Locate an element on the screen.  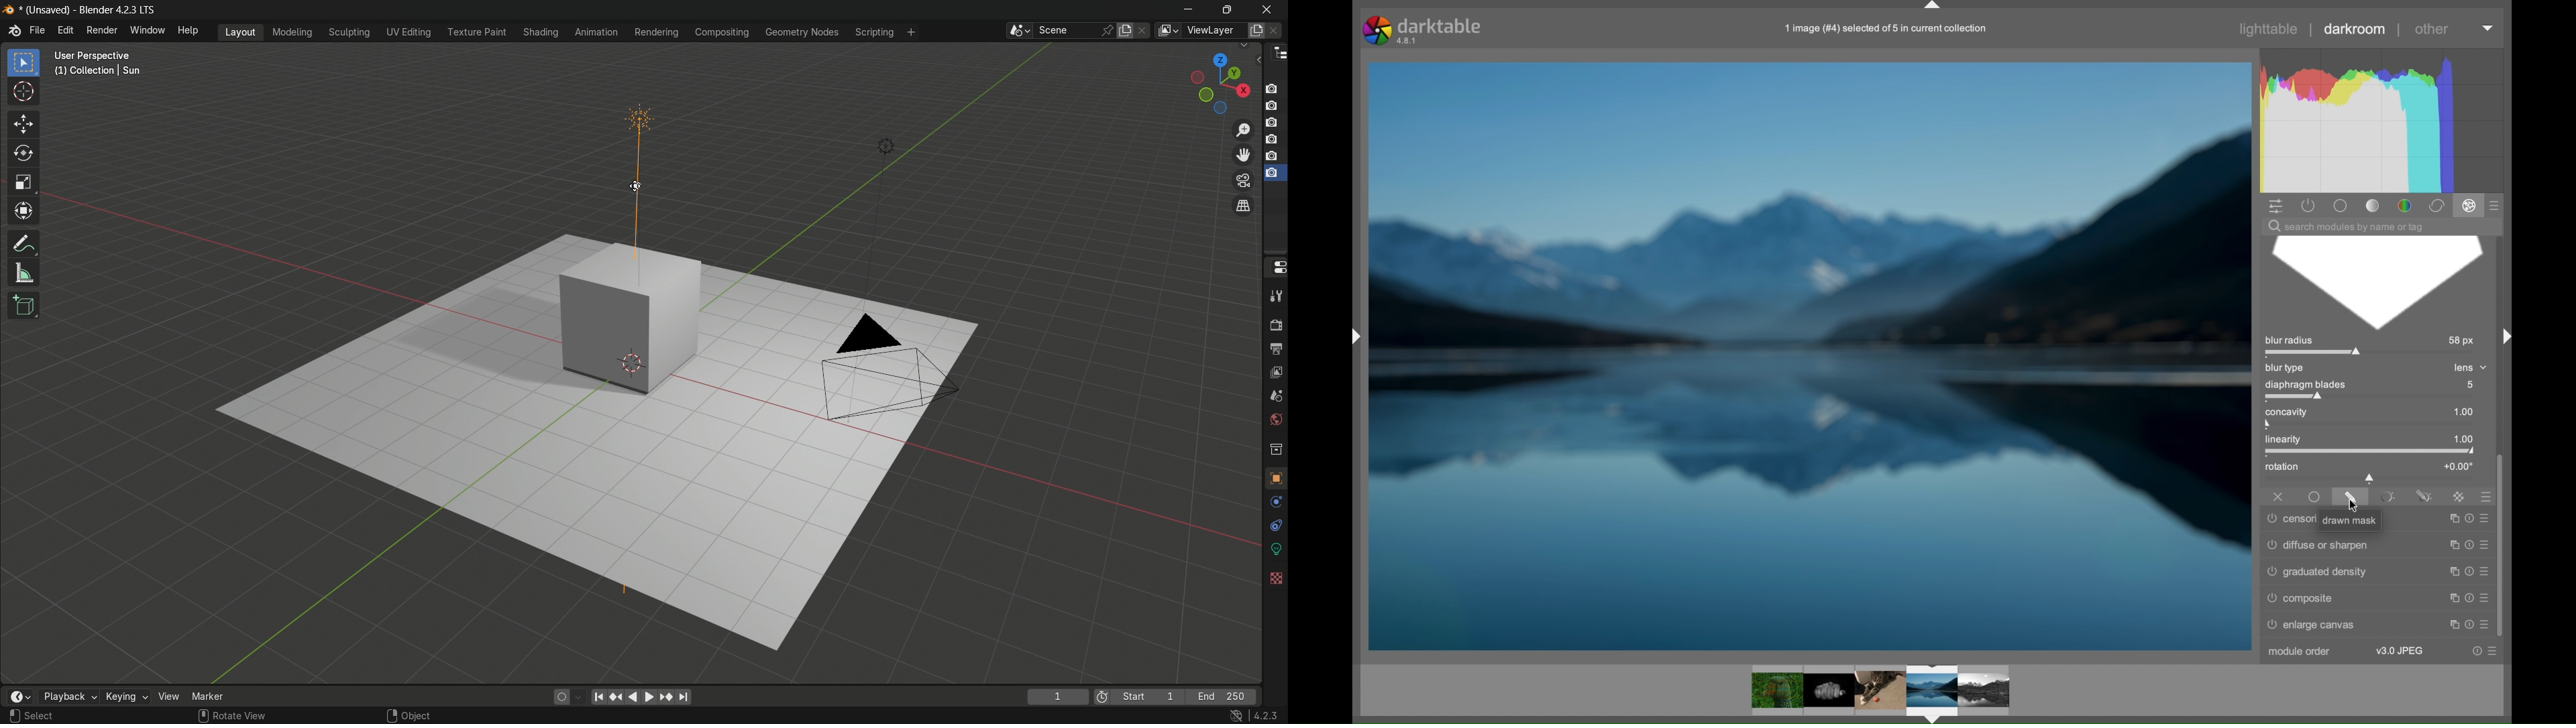
object is located at coordinates (1276, 475).